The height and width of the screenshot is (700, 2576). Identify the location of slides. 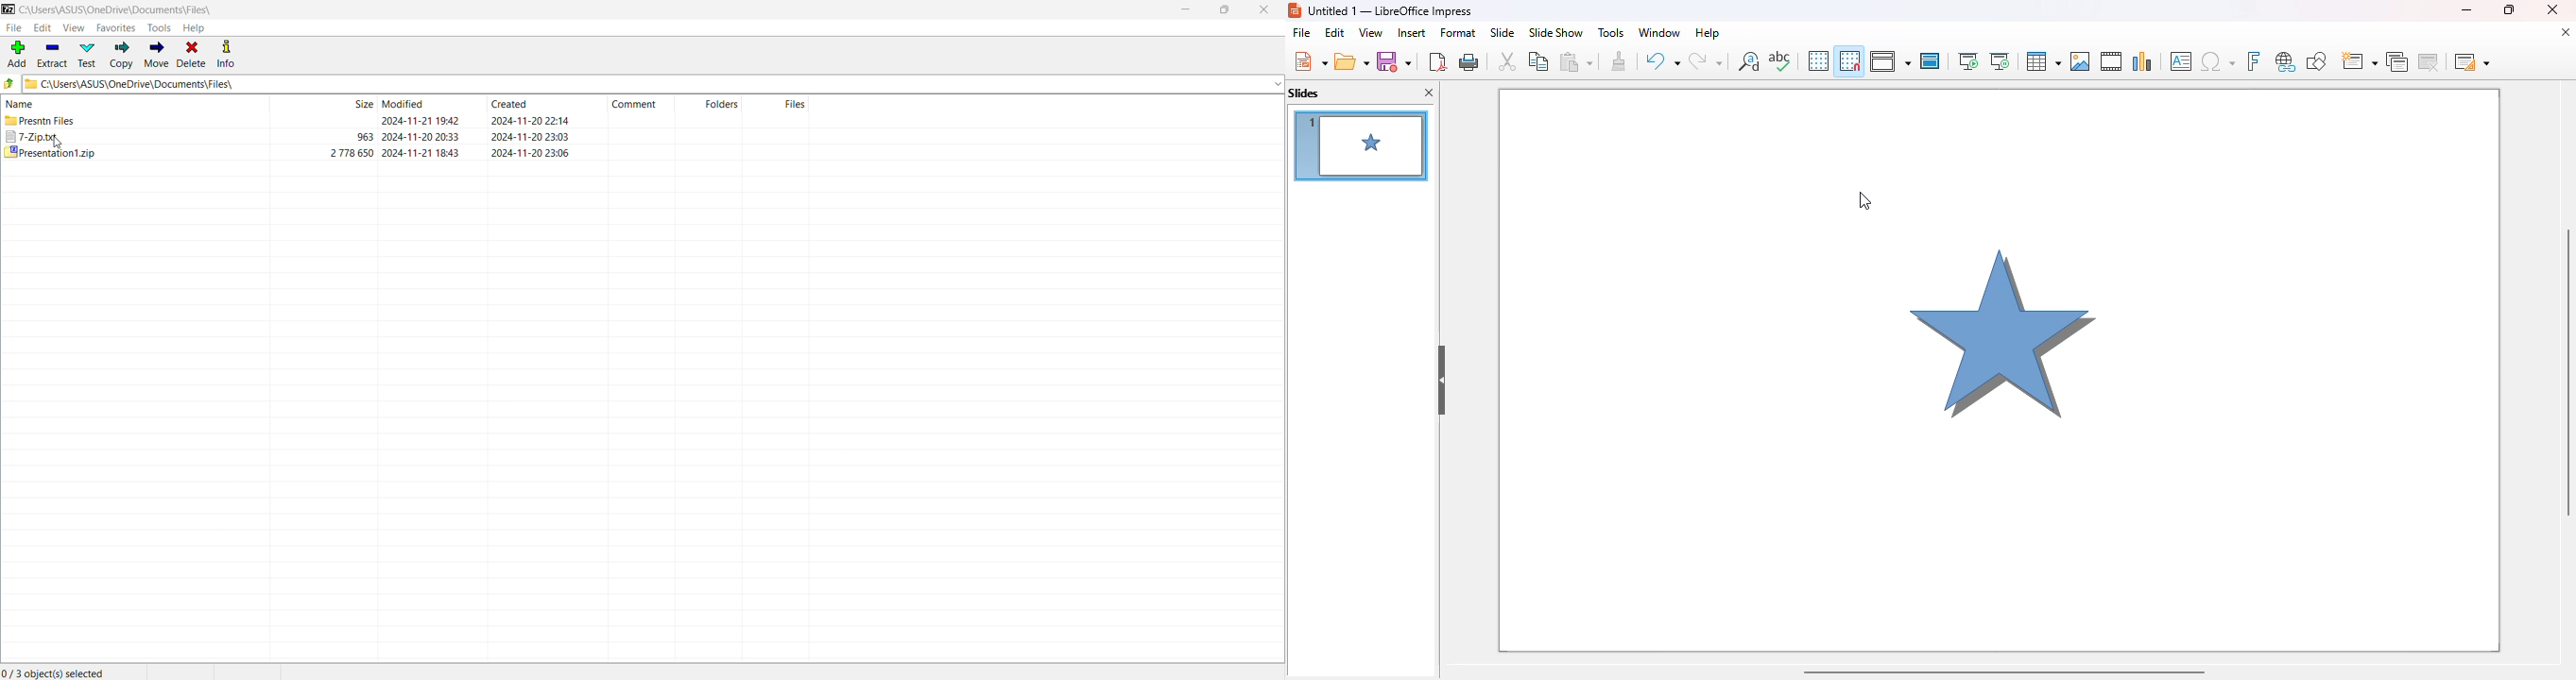
(1304, 94).